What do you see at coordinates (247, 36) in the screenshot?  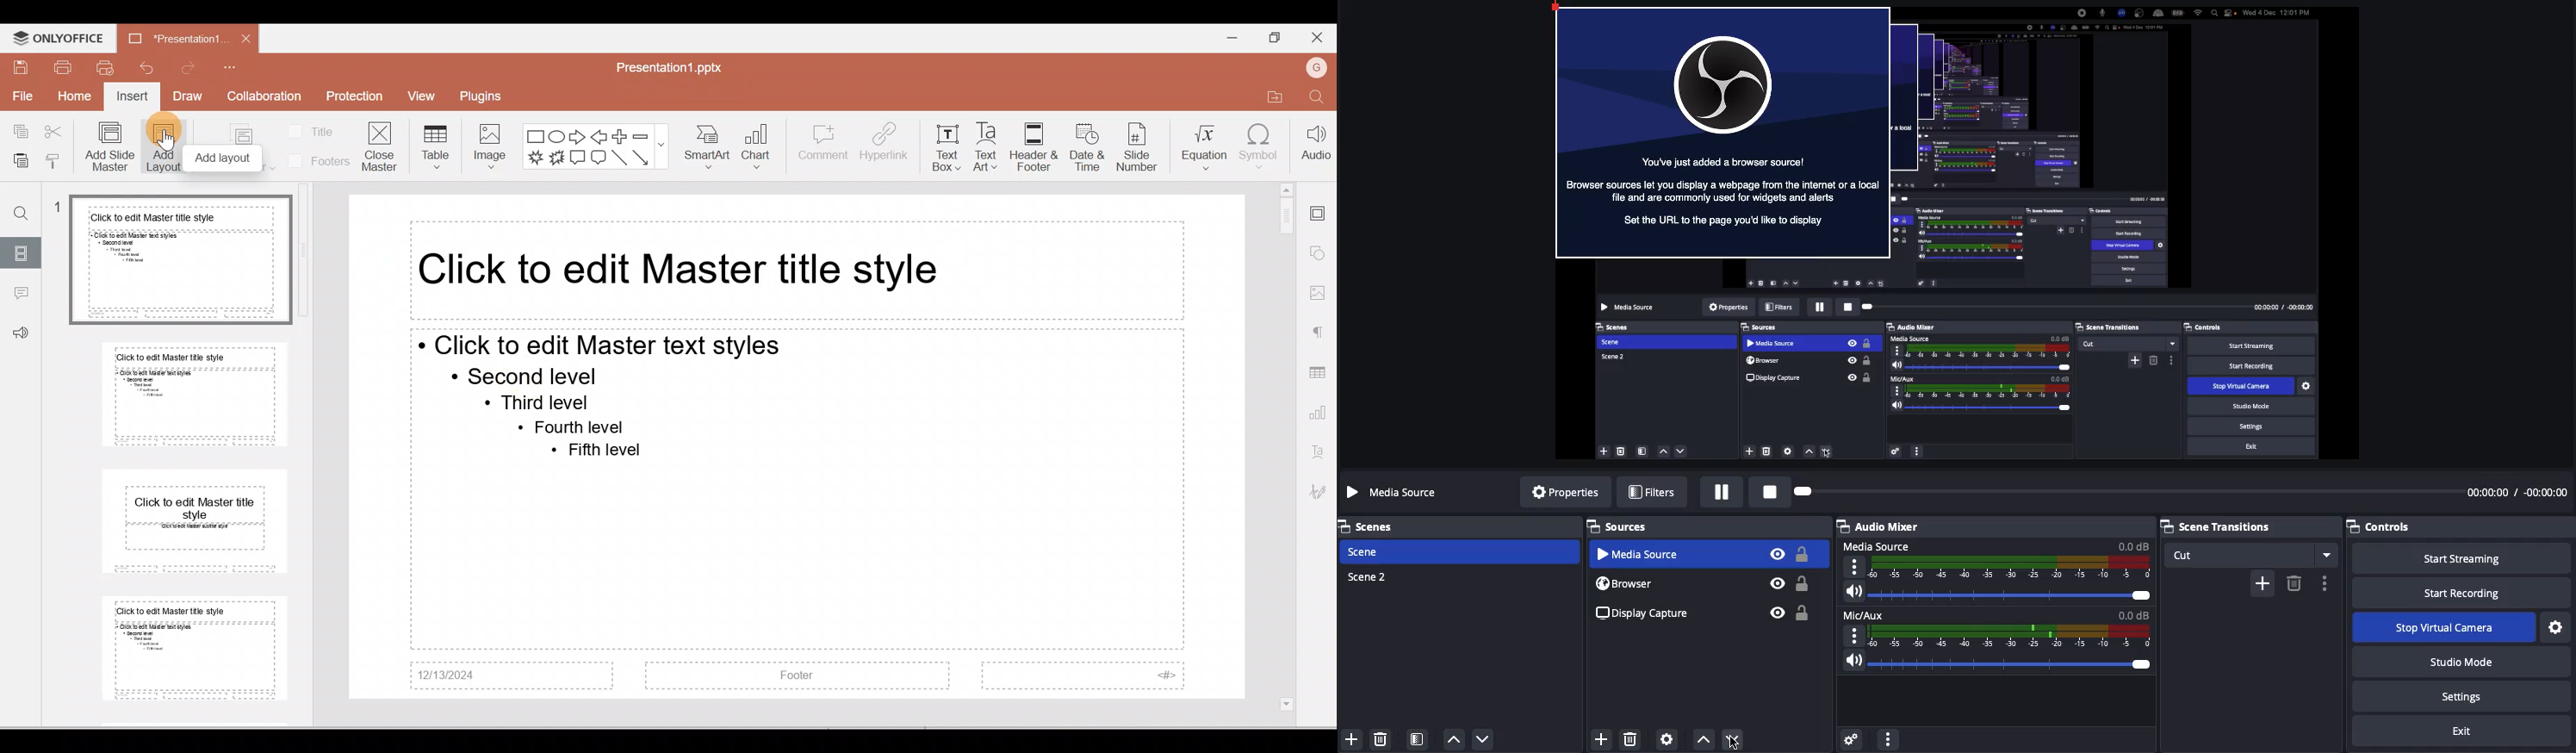 I see `Close` at bounding box center [247, 36].